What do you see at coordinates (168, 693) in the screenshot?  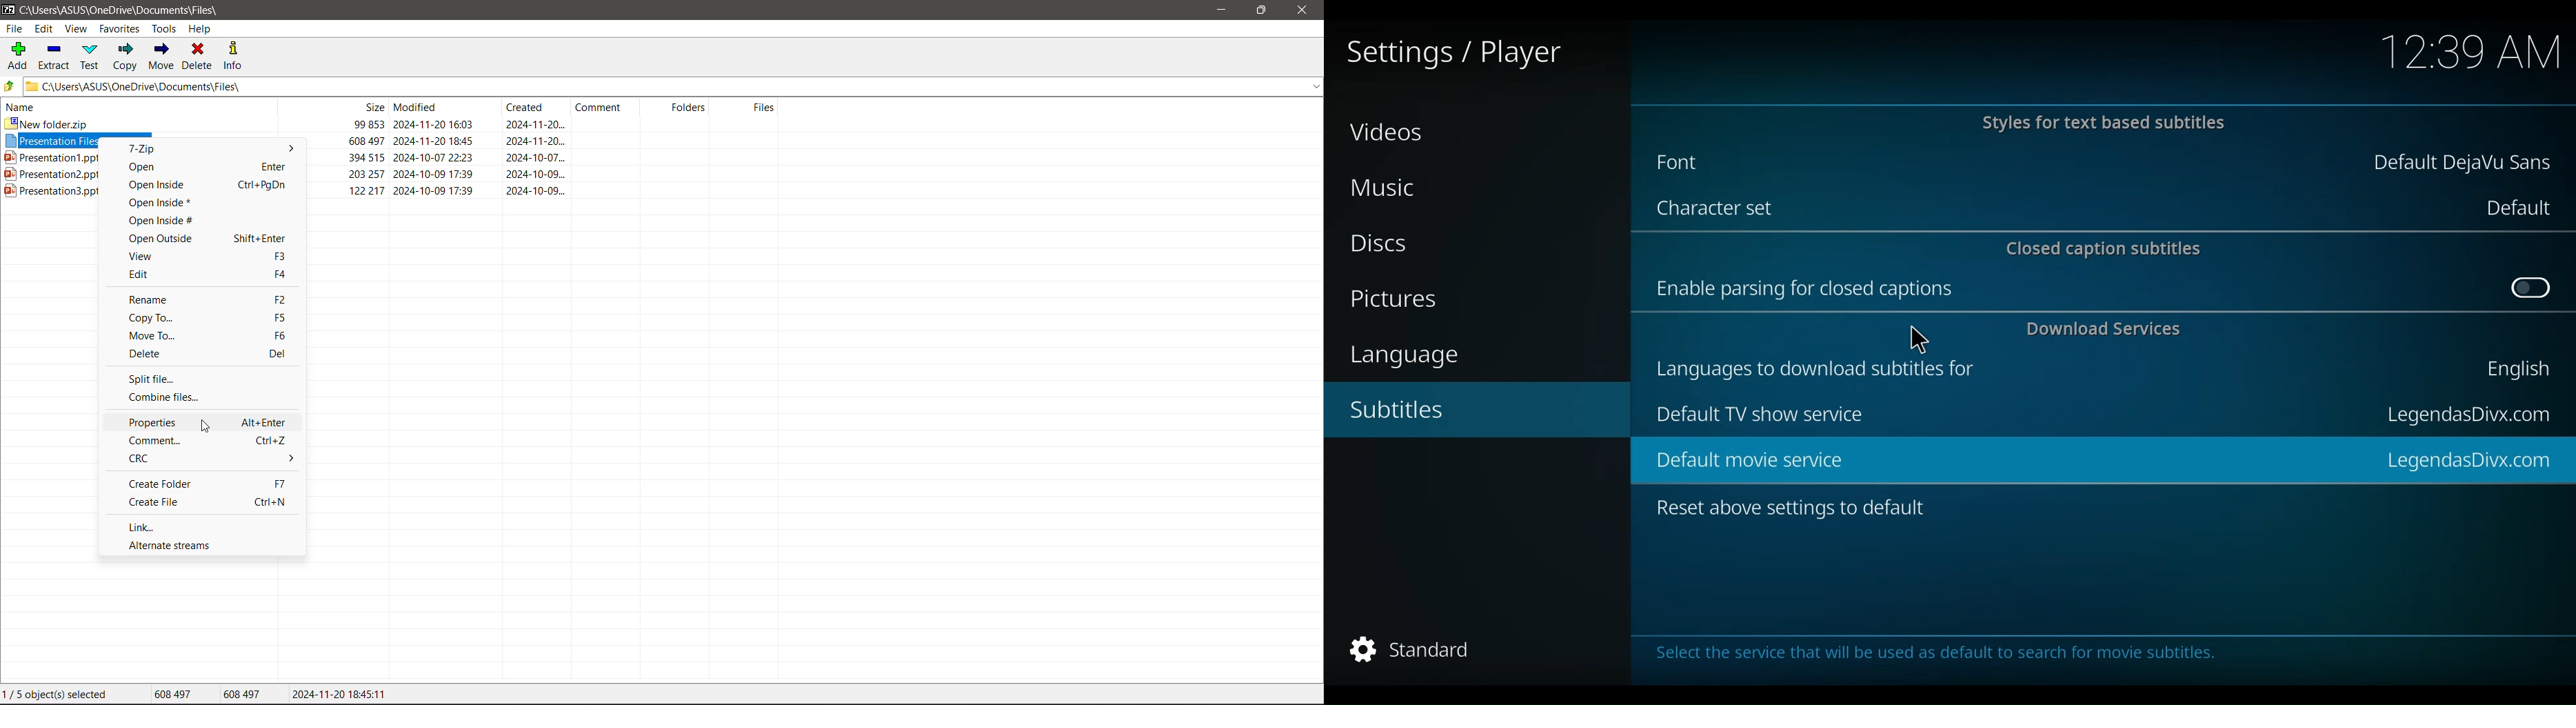 I see `Total size of the file(s) selected` at bounding box center [168, 693].